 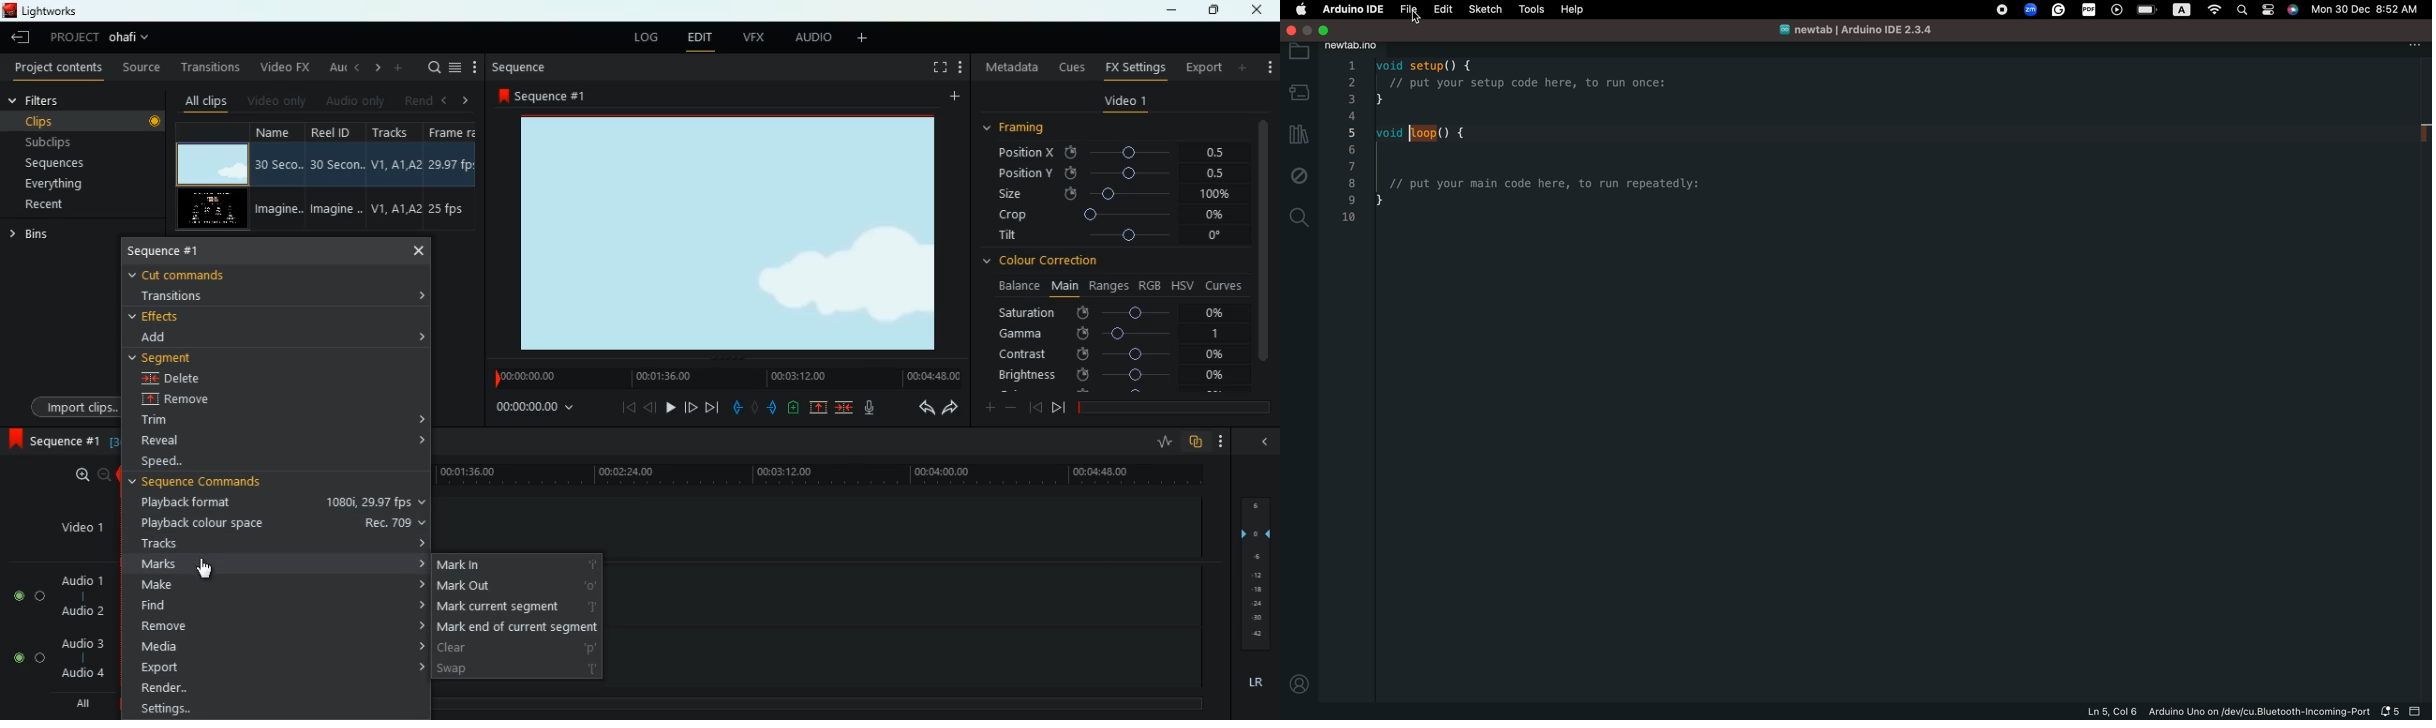 What do you see at coordinates (1261, 443) in the screenshot?
I see `close` at bounding box center [1261, 443].